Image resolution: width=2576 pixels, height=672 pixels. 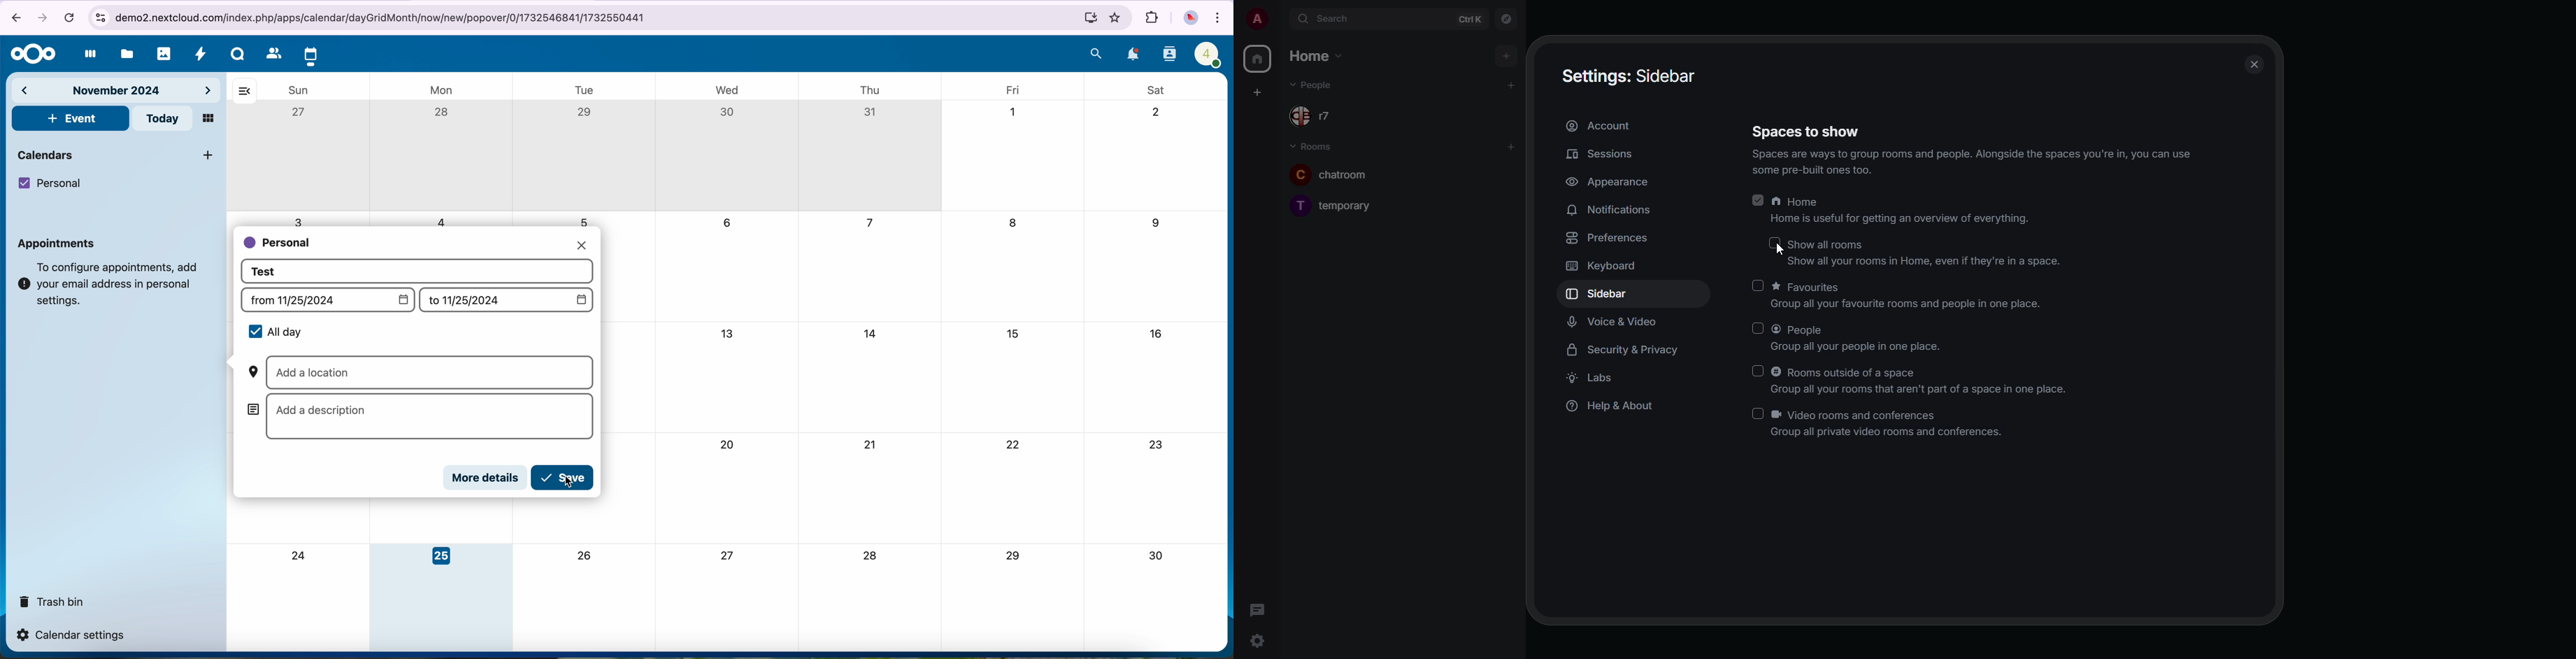 I want to click on cancel, so click(x=69, y=19).